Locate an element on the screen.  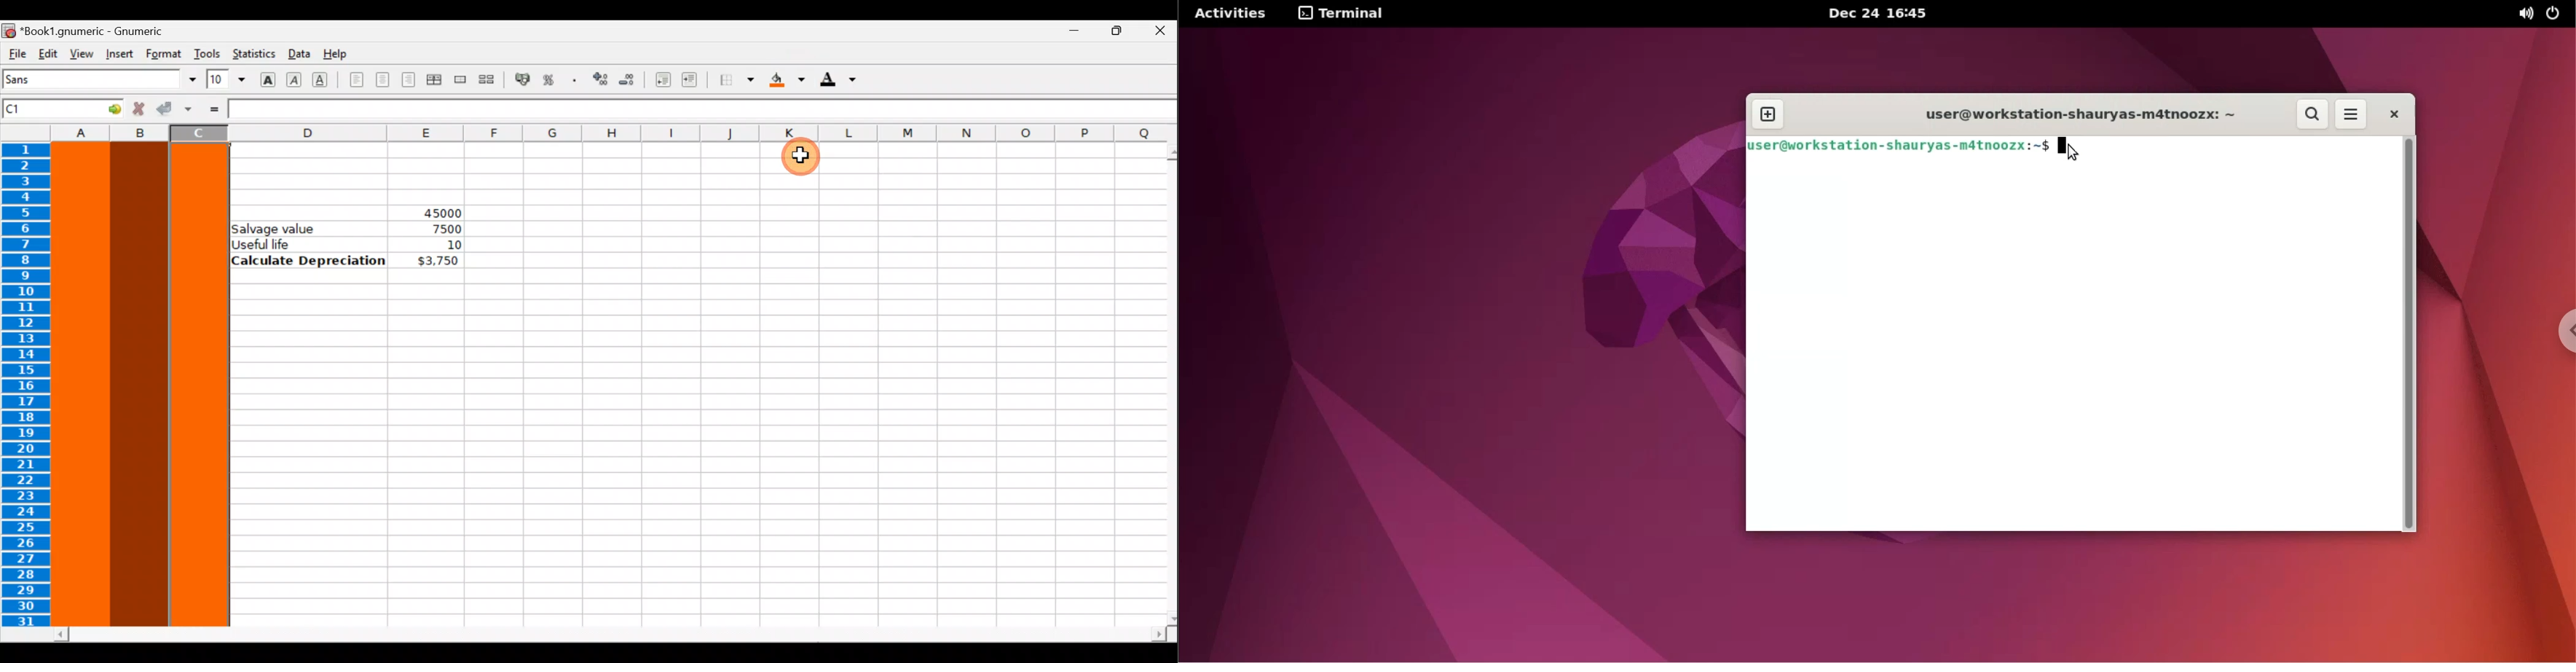
Underline is located at coordinates (325, 80).